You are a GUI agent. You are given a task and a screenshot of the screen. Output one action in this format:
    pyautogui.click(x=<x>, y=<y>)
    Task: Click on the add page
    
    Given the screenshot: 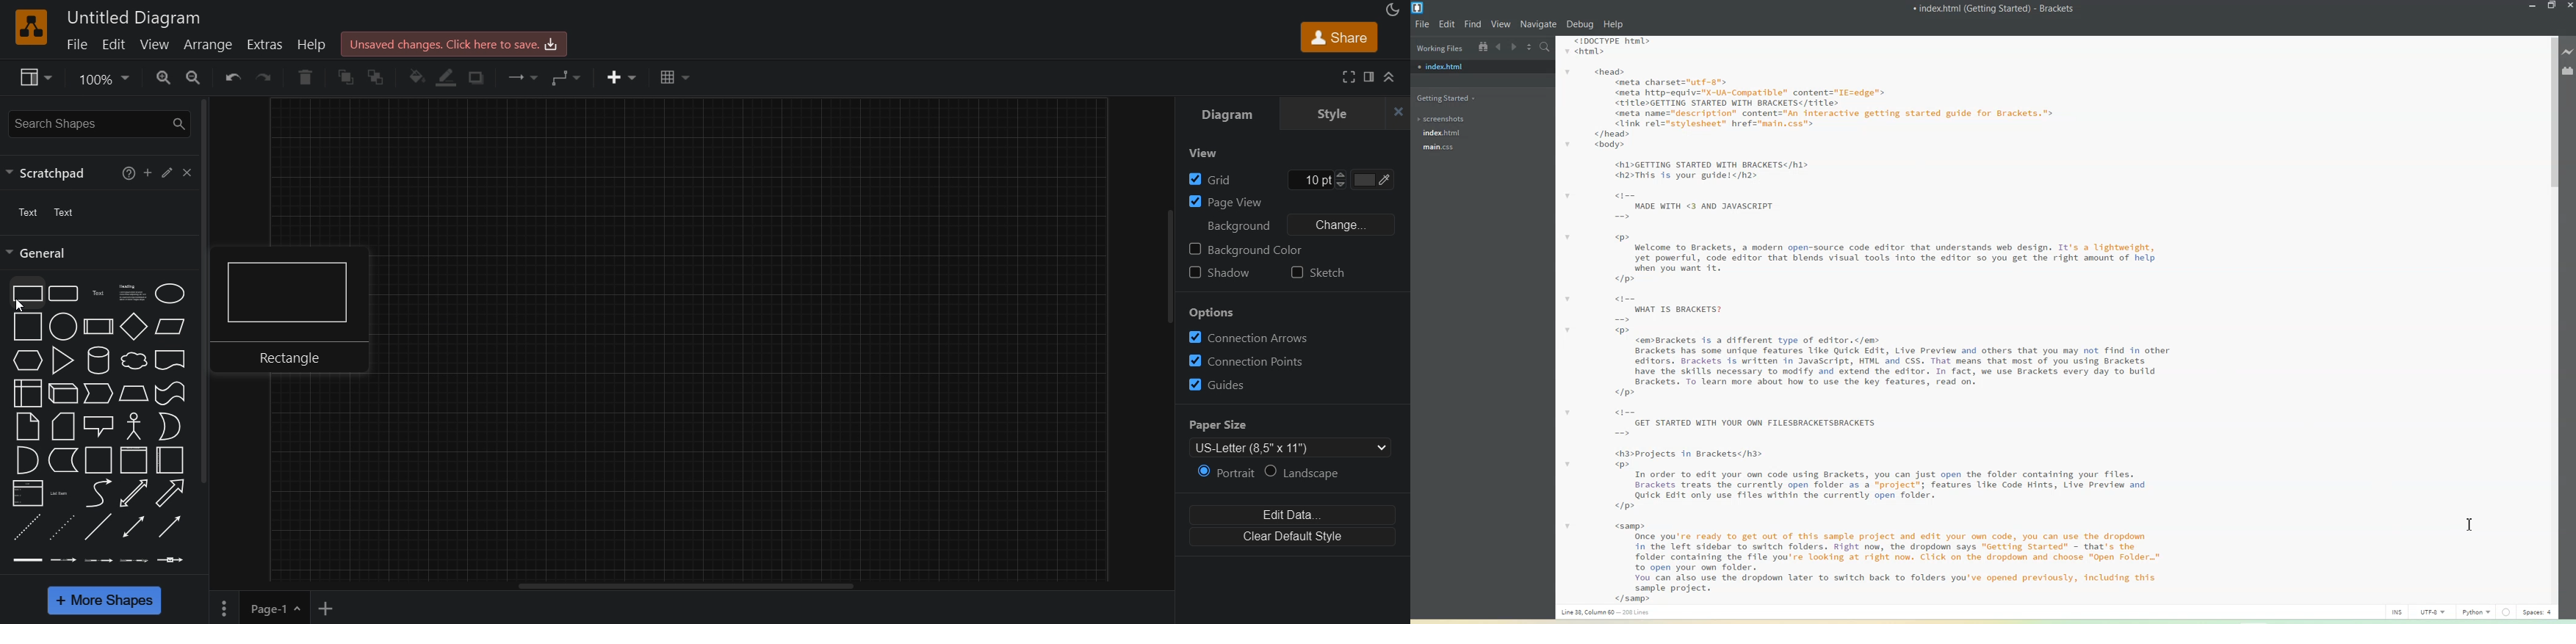 What is the action you would take?
    pyautogui.click(x=328, y=607)
    